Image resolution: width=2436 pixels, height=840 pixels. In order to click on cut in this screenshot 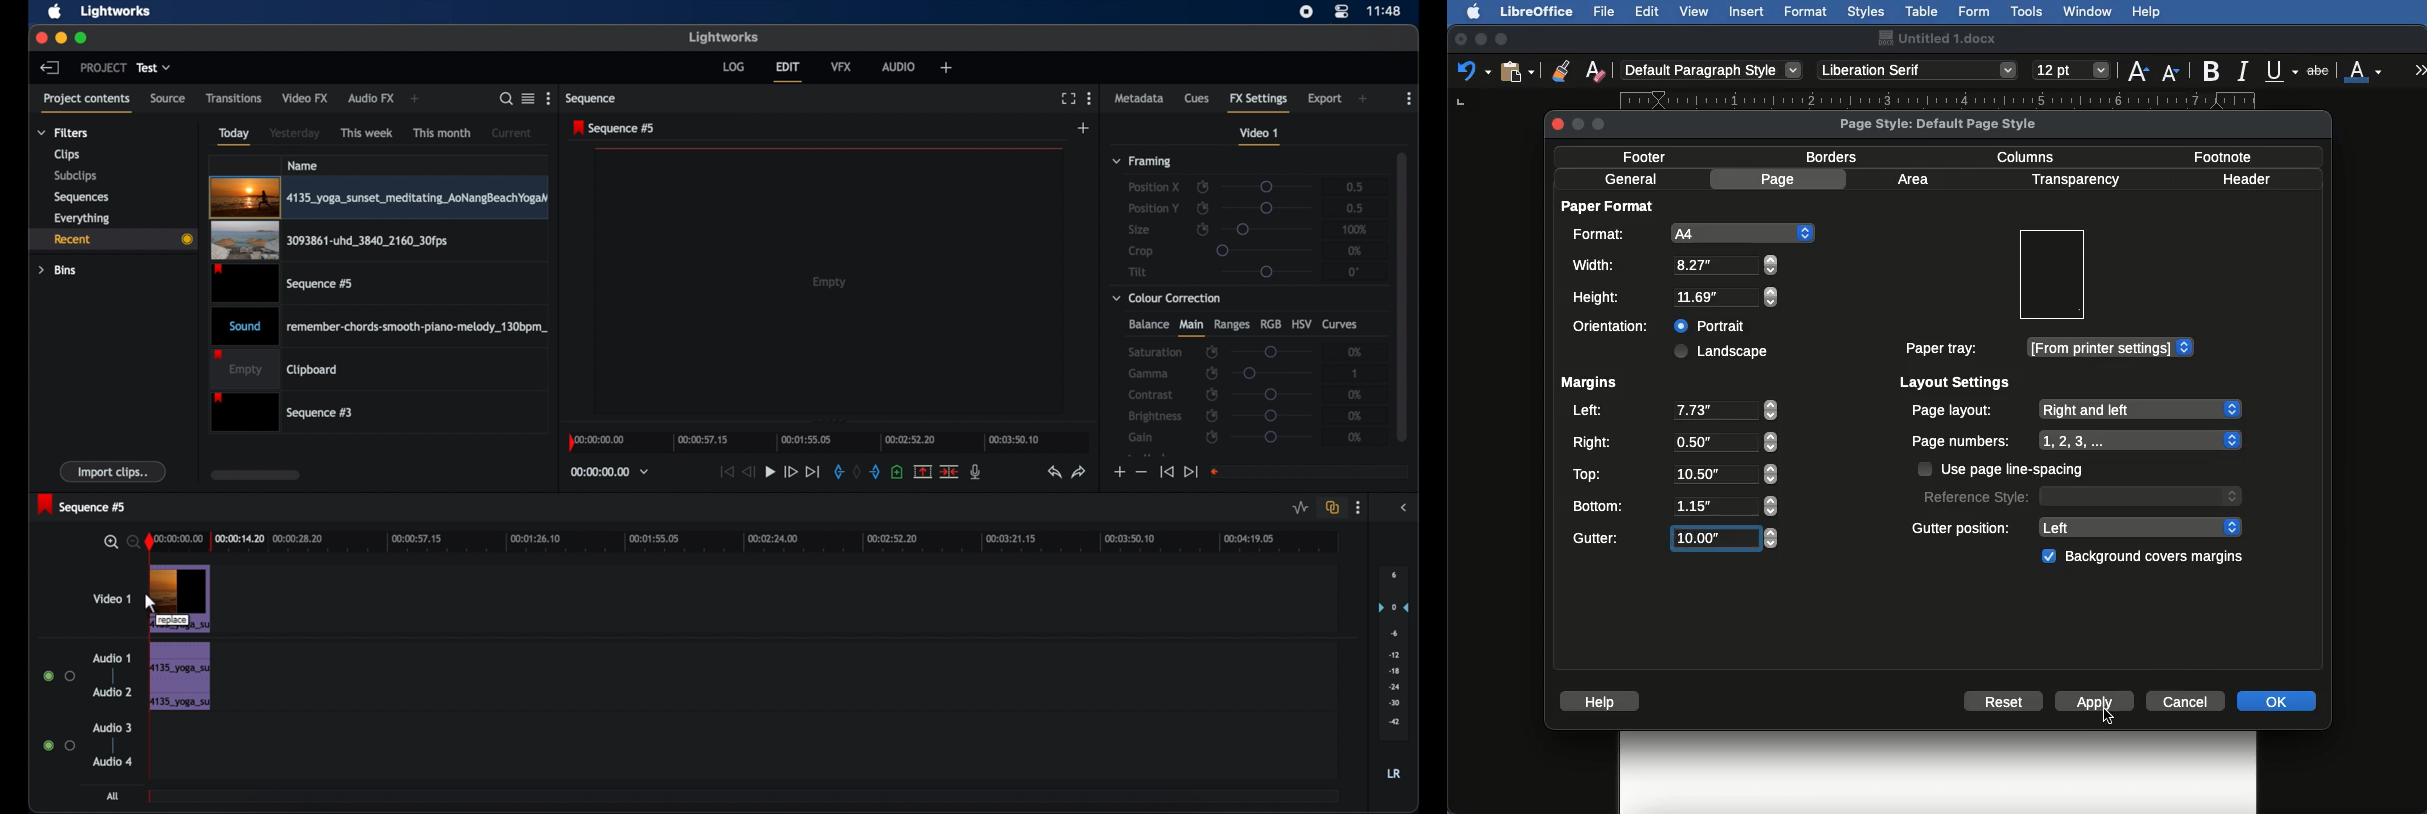, I will do `click(950, 471)`.